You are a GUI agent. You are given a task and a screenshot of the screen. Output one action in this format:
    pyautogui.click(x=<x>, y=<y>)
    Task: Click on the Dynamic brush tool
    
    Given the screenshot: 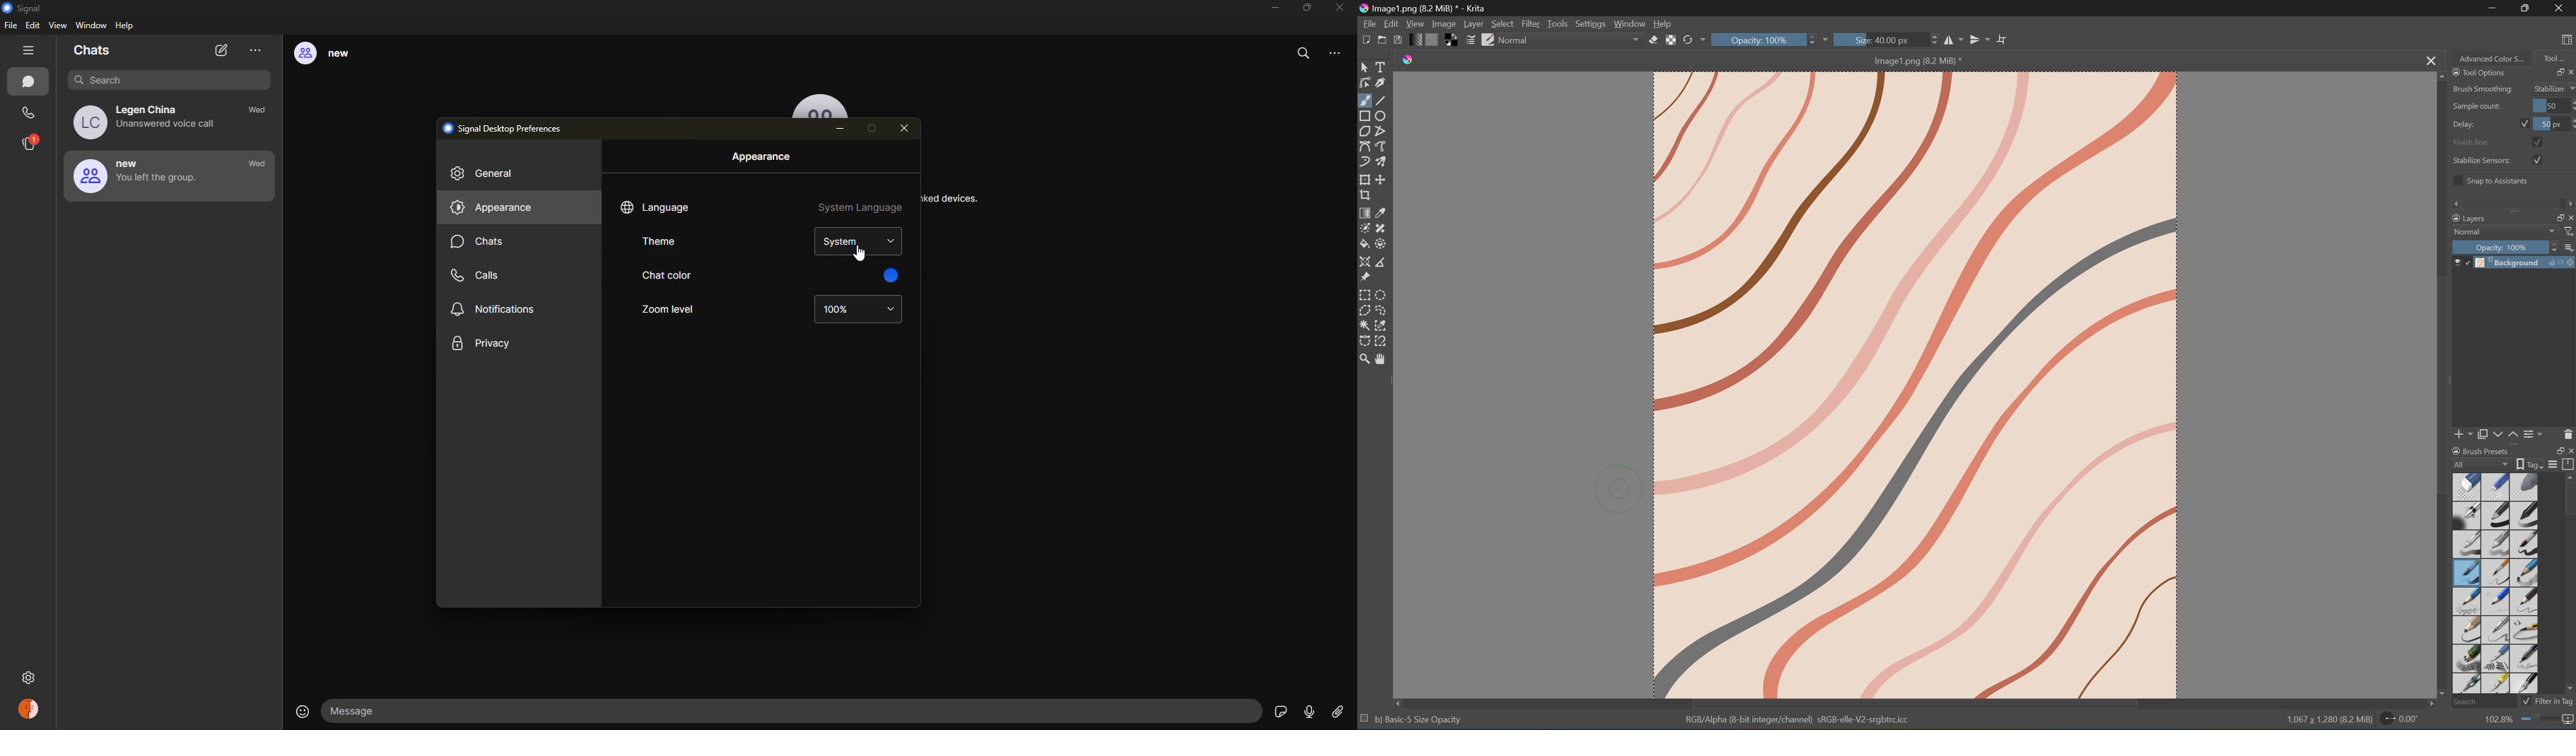 What is the action you would take?
    pyautogui.click(x=1365, y=162)
    